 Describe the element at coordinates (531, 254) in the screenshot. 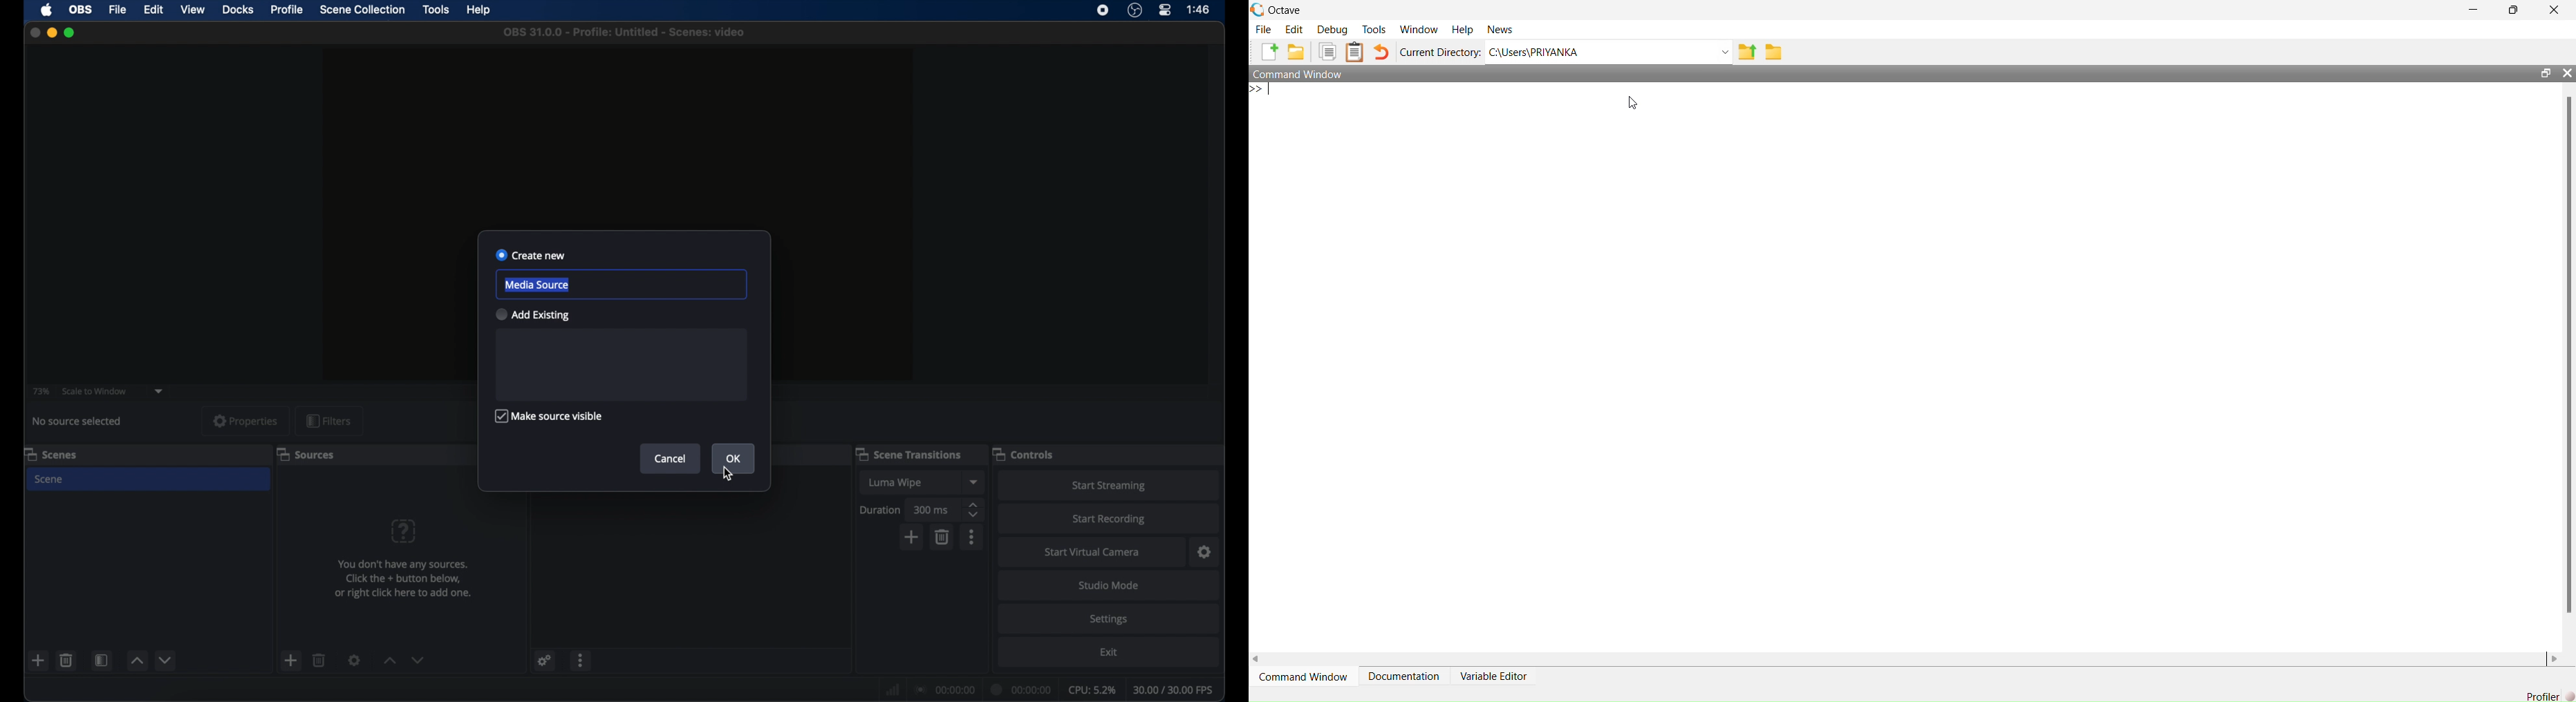

I see `create new` at that location.